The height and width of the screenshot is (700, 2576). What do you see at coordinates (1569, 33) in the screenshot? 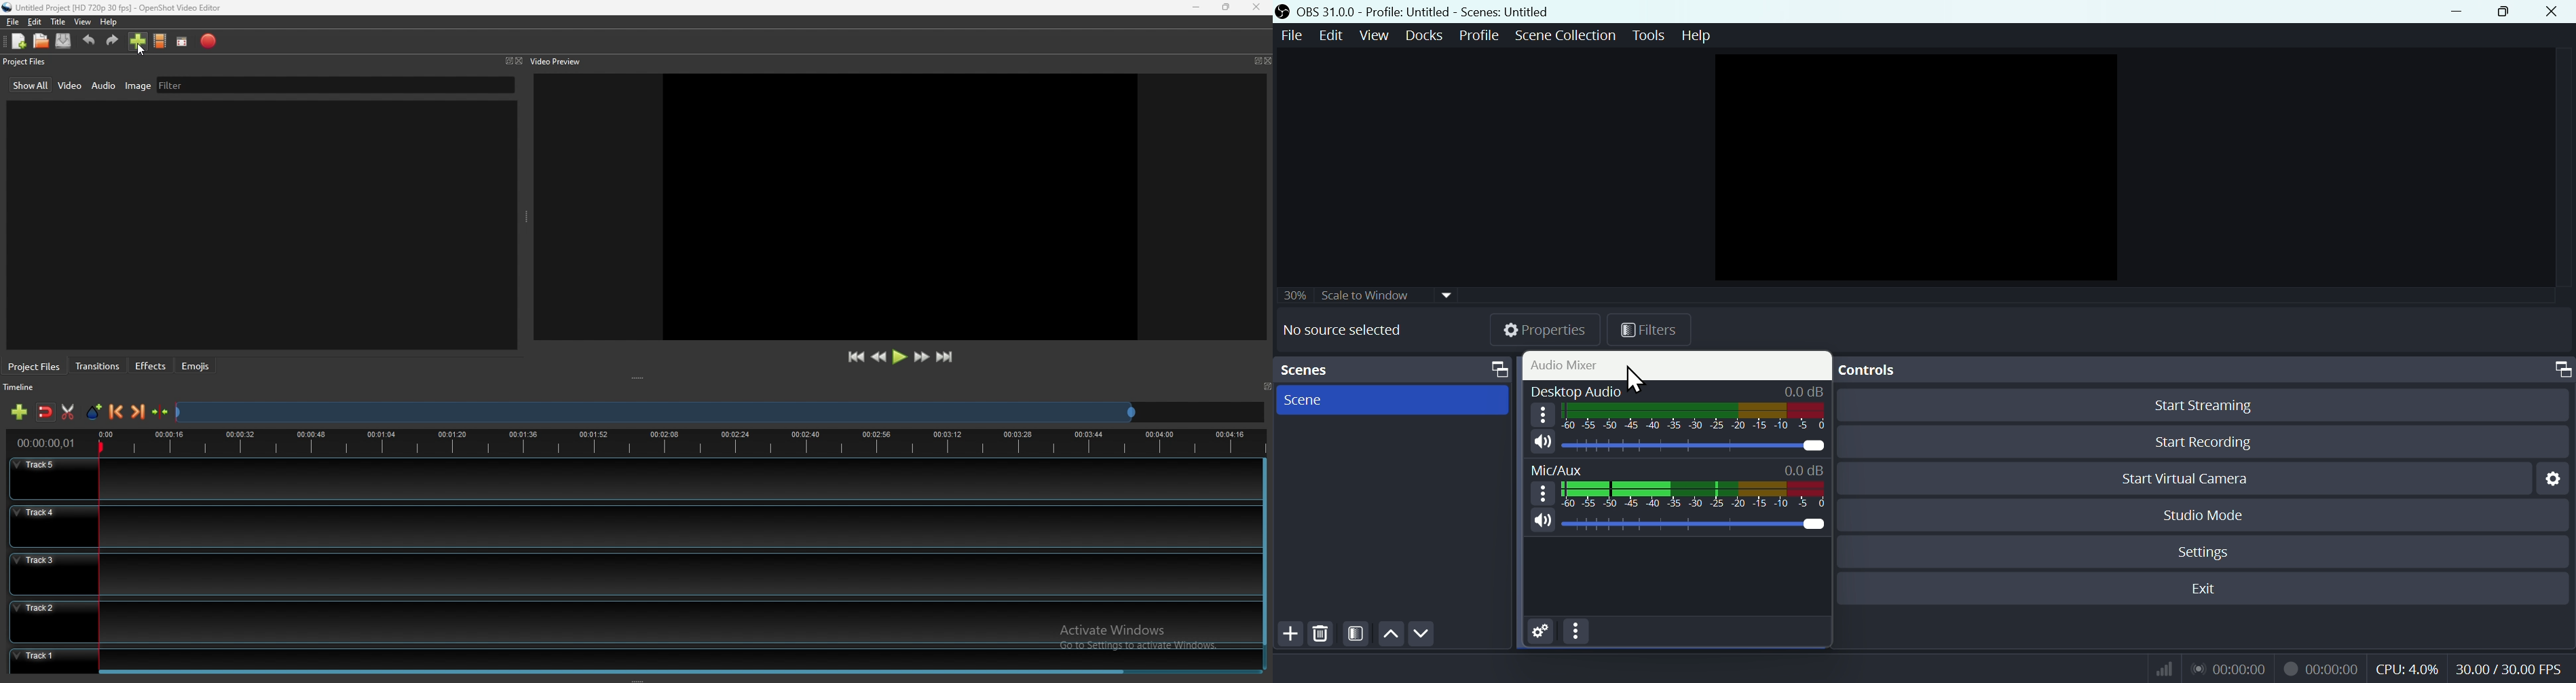
I see `Scene collection` at bounding box center [1569, 33].